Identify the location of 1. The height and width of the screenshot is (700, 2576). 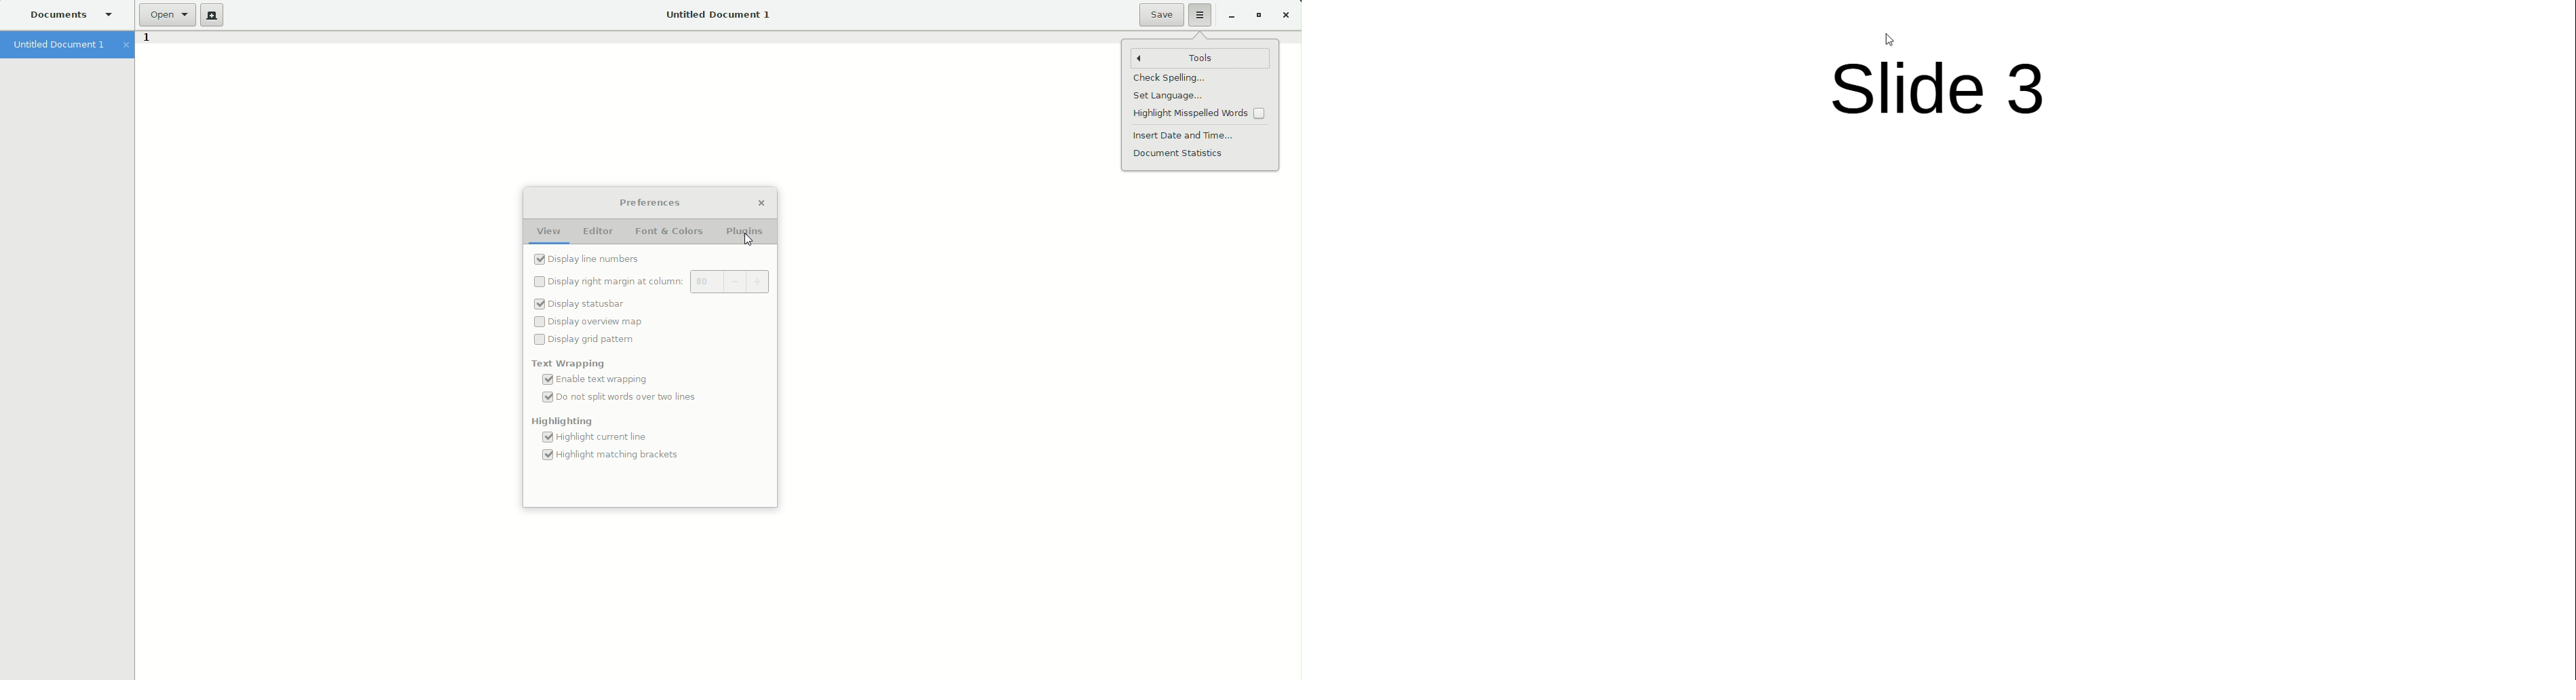
(146, 41).